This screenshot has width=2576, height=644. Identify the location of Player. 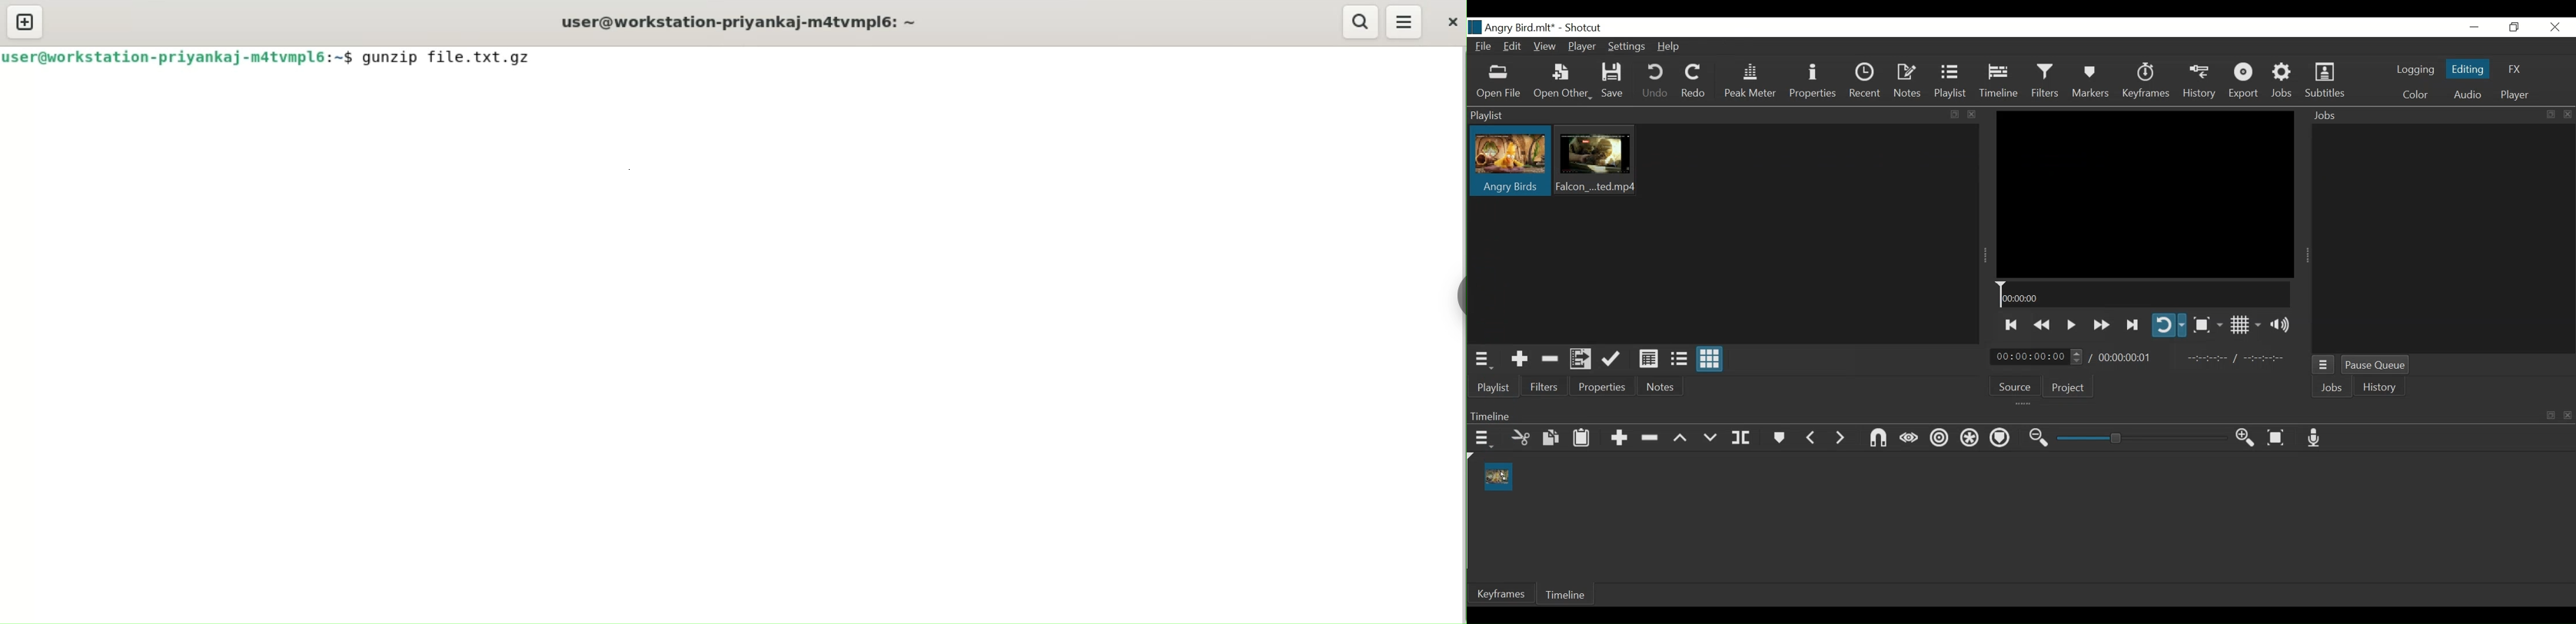
(1582, 48).